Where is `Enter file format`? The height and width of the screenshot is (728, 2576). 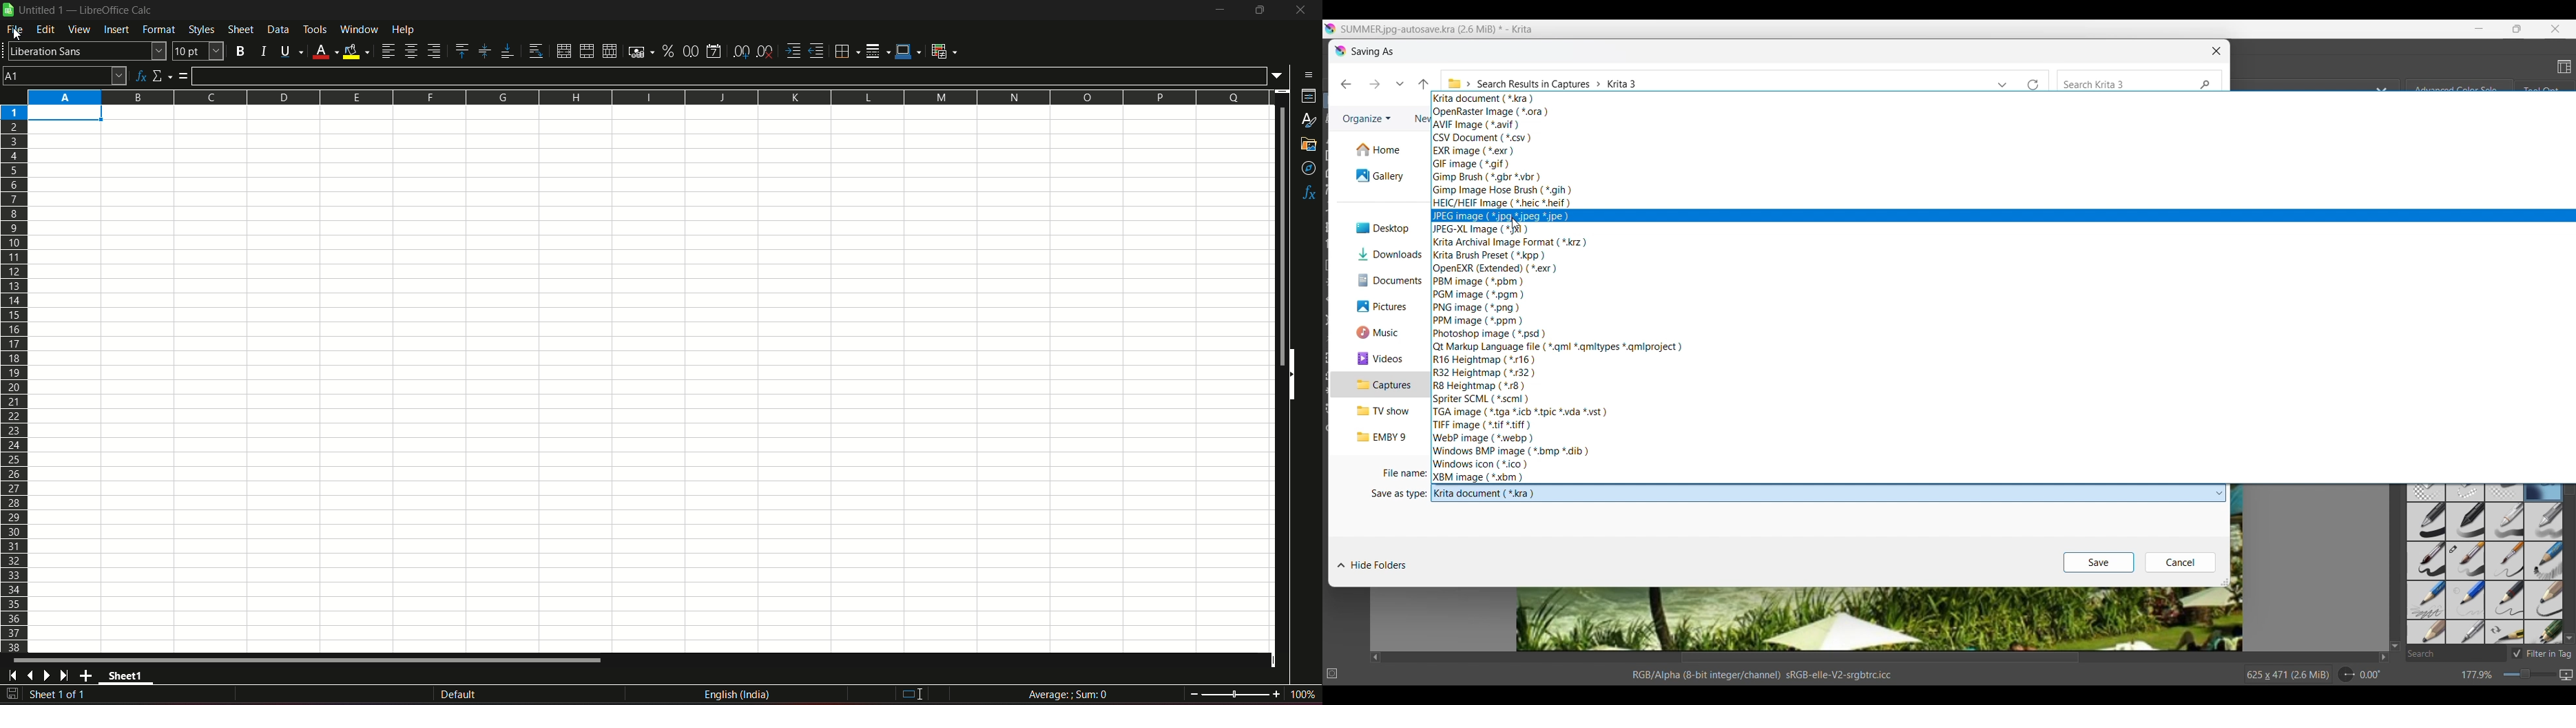
Enter file format is located at coordinates (1820, 494).